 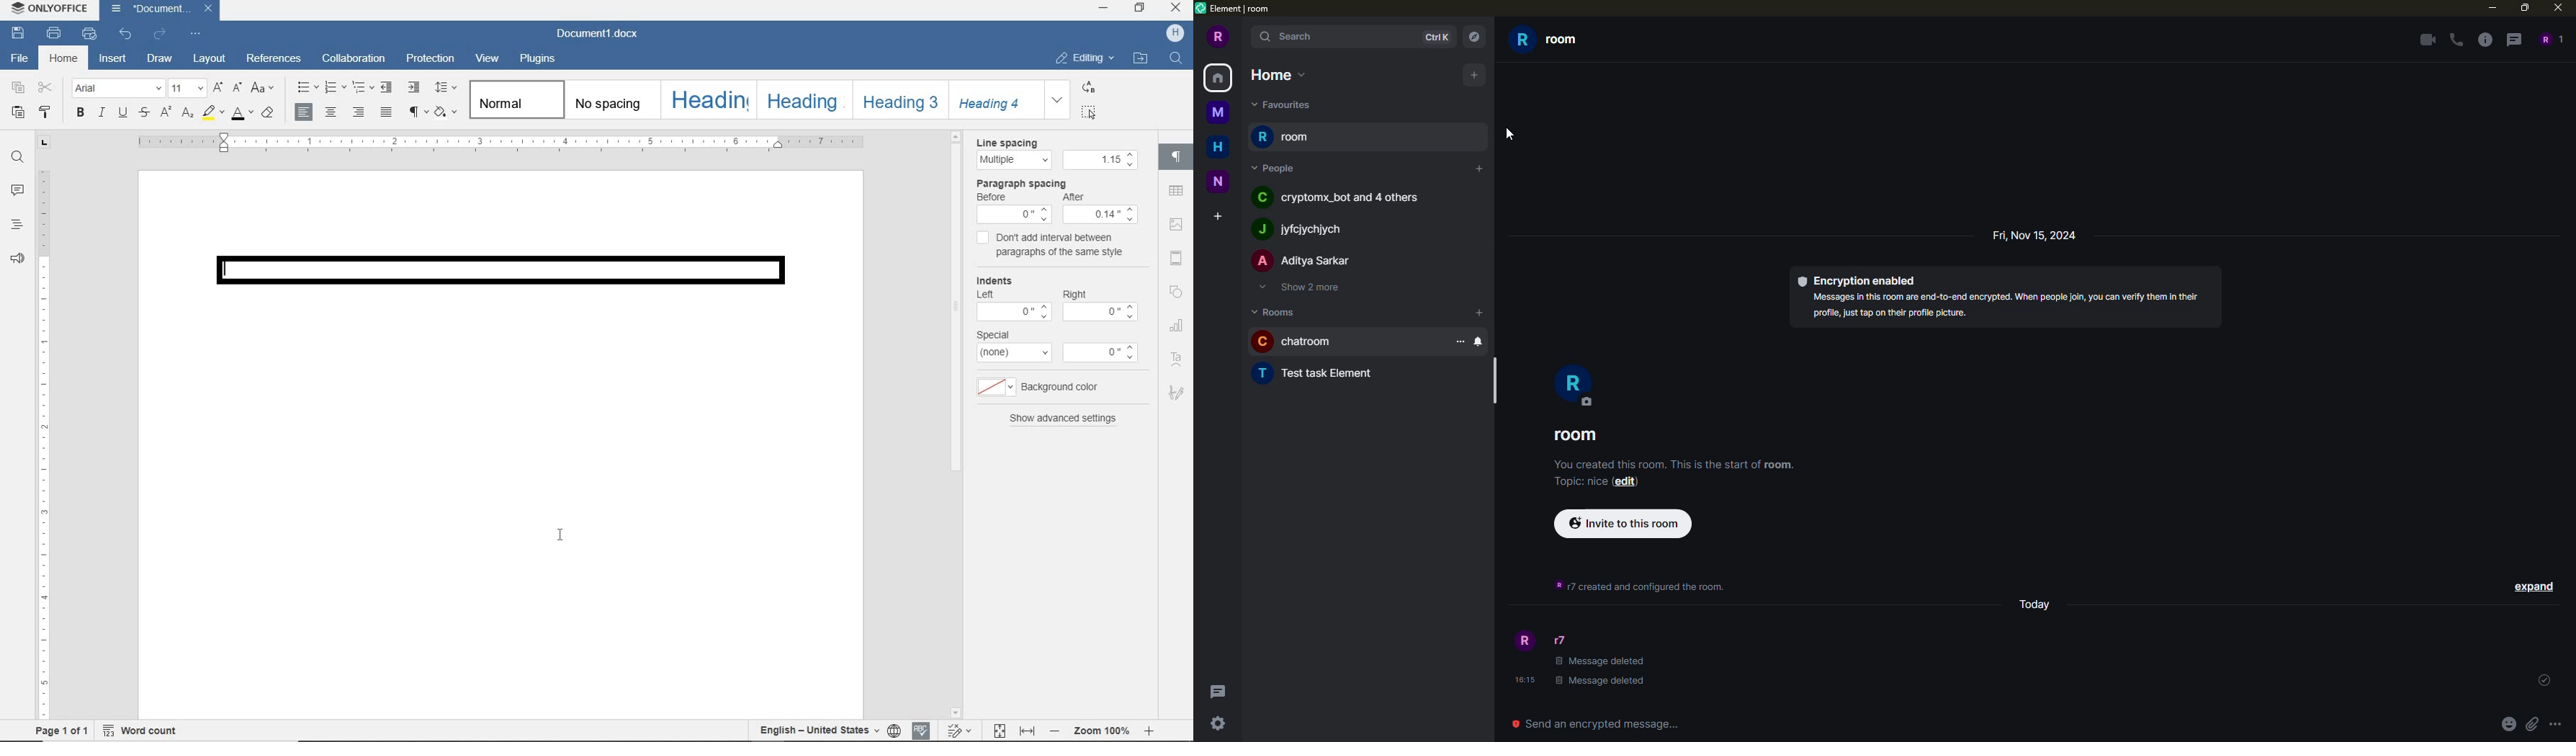 What do you see at coordinates (53, 10) in the screenshot?
I see `ONLYOFFICE (application name)` at bounding box center [53, 10].